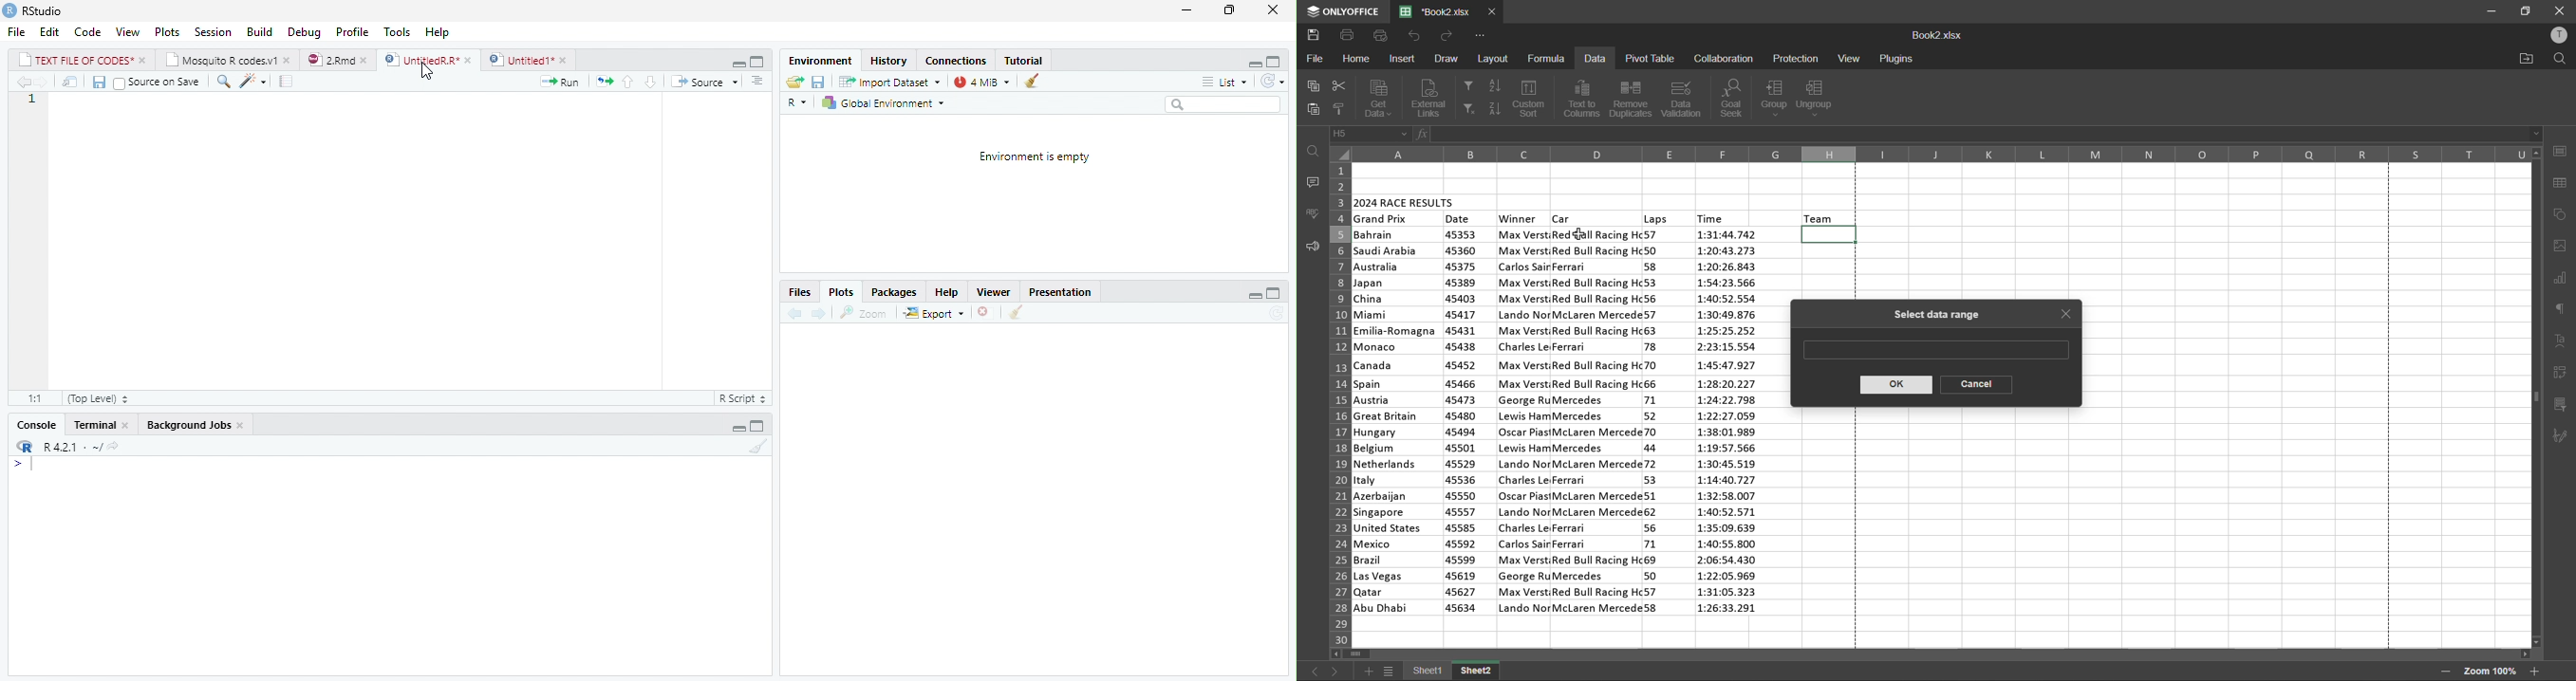  Describe the element at coordinates (47, 83) in the screenshot. I see `go back to the next source location` at that location.